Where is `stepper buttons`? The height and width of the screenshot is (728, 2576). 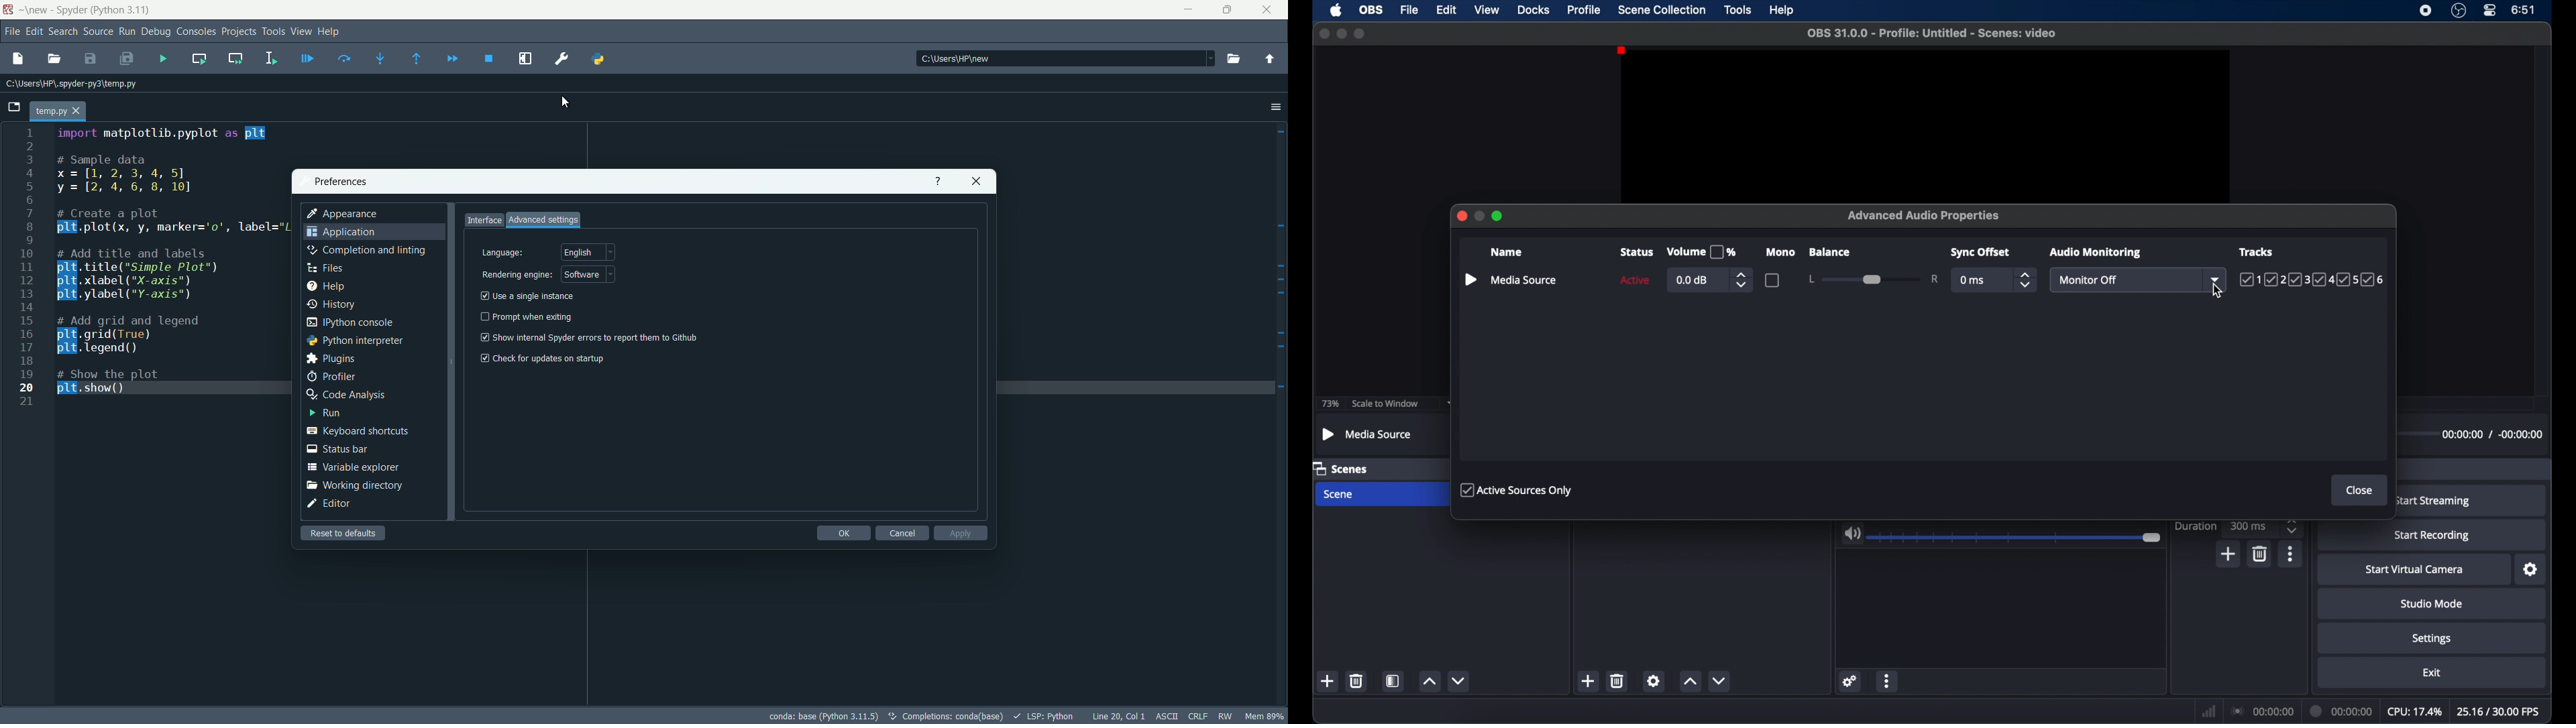
stepper buttons is located at coordinates (2293, 526).